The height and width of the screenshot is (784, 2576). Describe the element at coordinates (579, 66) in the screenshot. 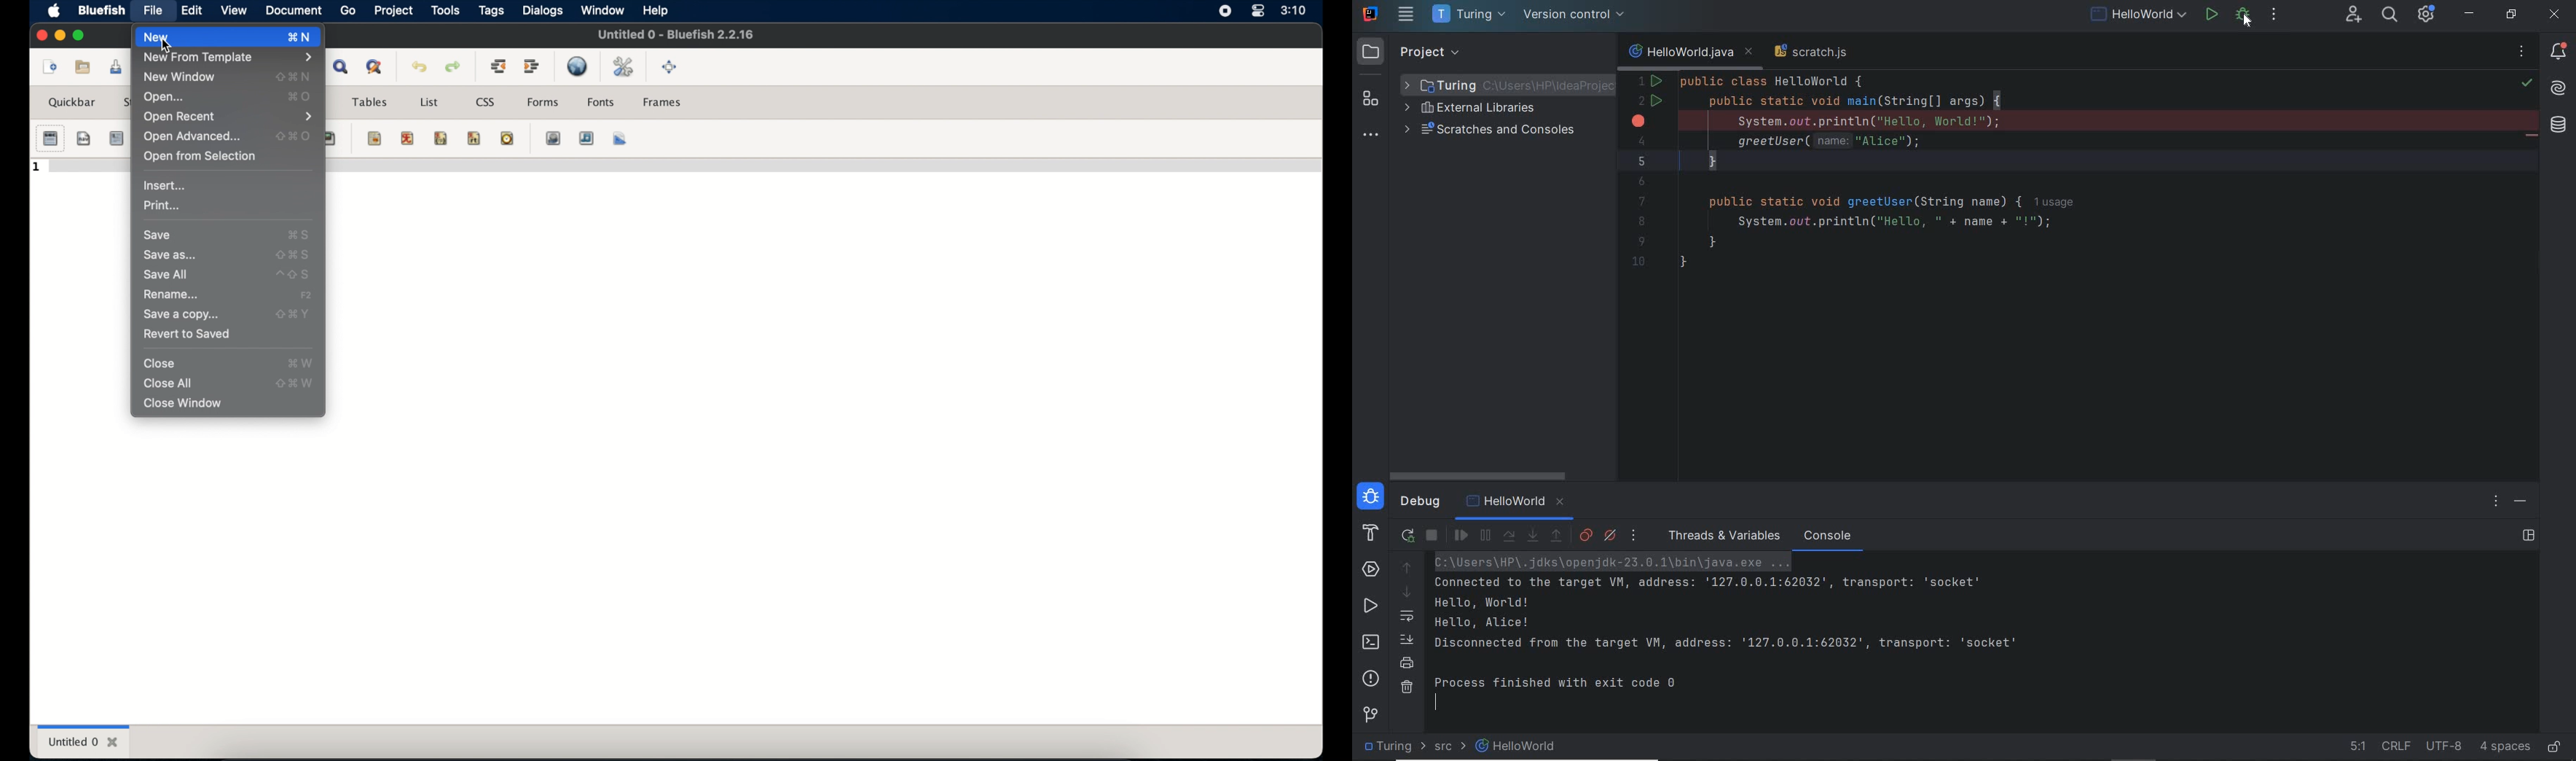

I see `preview in browser` at that location.